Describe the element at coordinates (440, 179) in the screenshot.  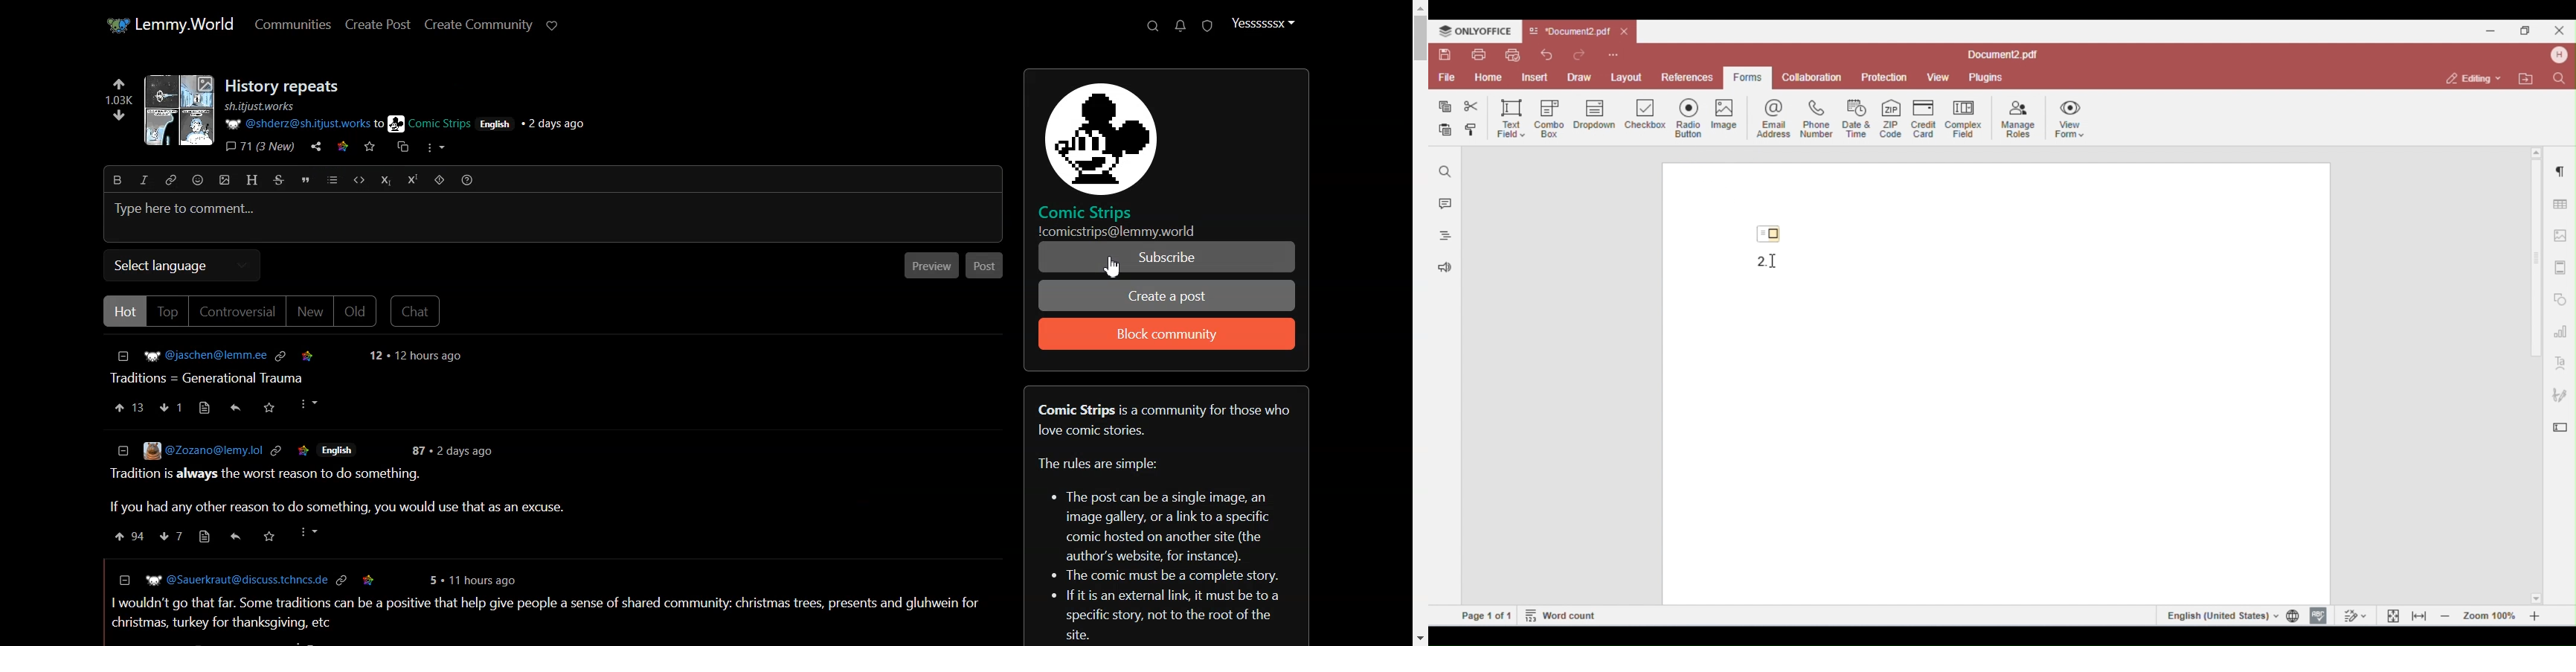
I see `Spoiler` at that location.